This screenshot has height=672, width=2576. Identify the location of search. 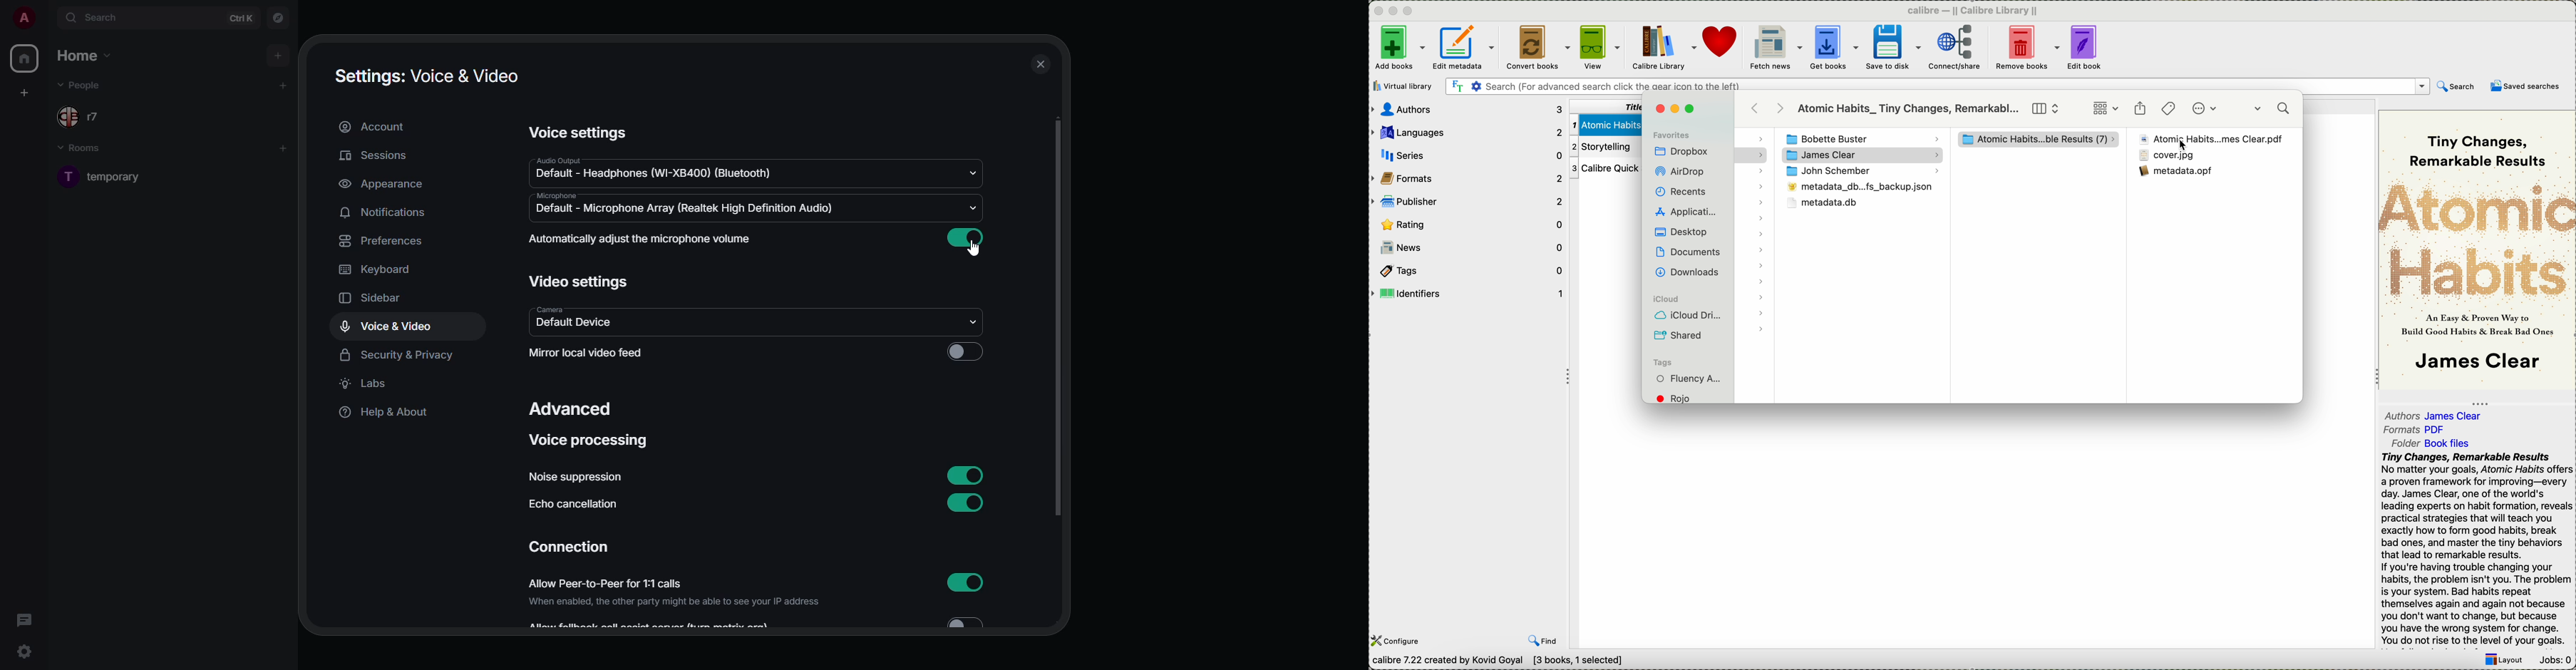
(98, 16).